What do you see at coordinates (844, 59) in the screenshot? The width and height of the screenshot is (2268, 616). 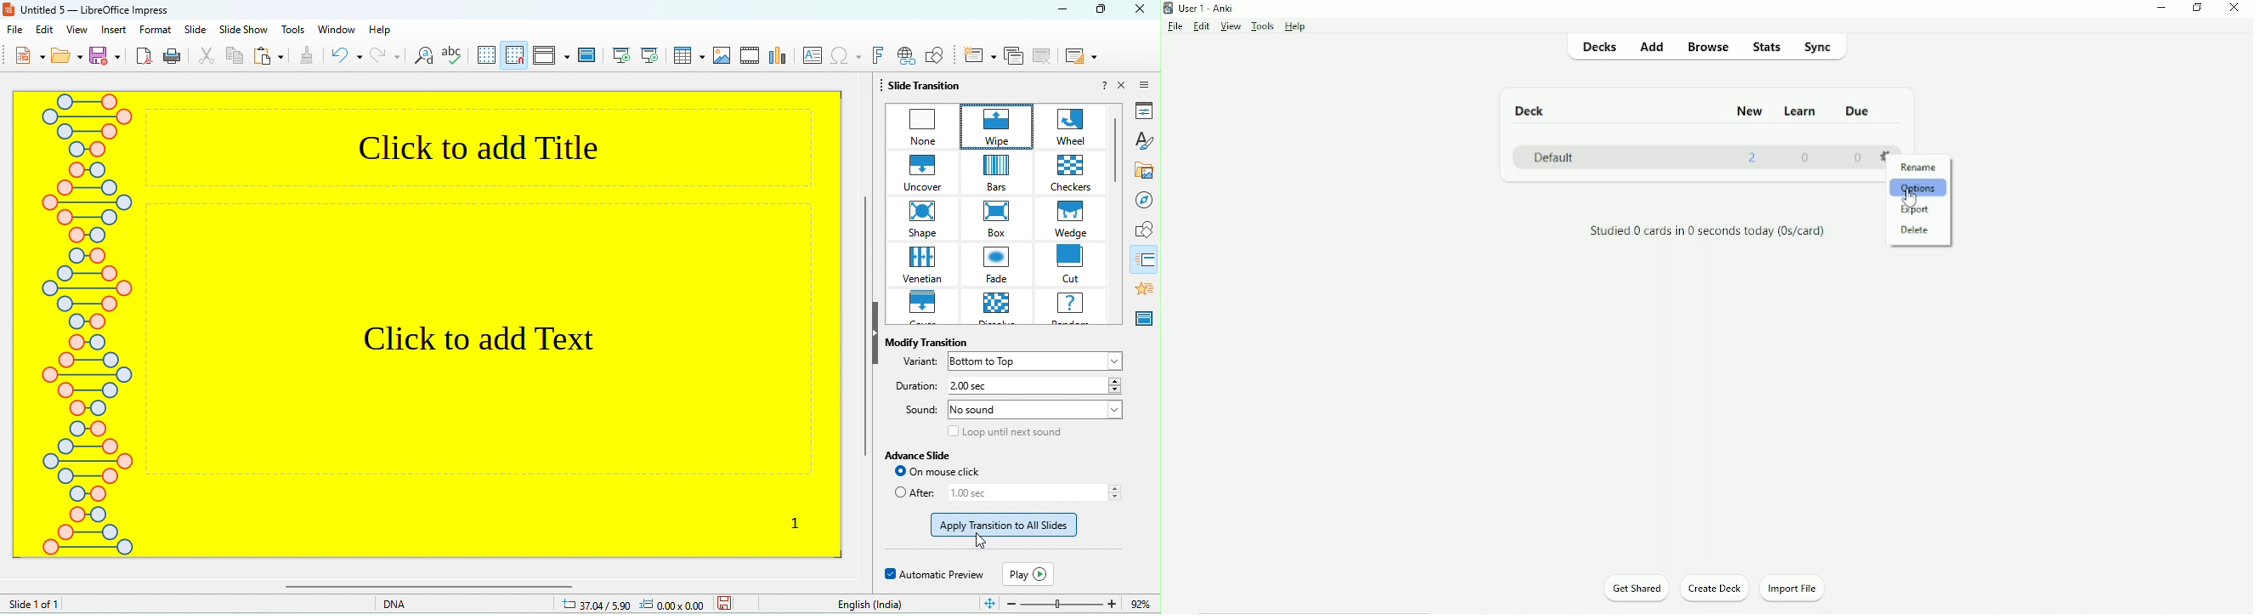 I see `special character` at bounding box center [844, 59].